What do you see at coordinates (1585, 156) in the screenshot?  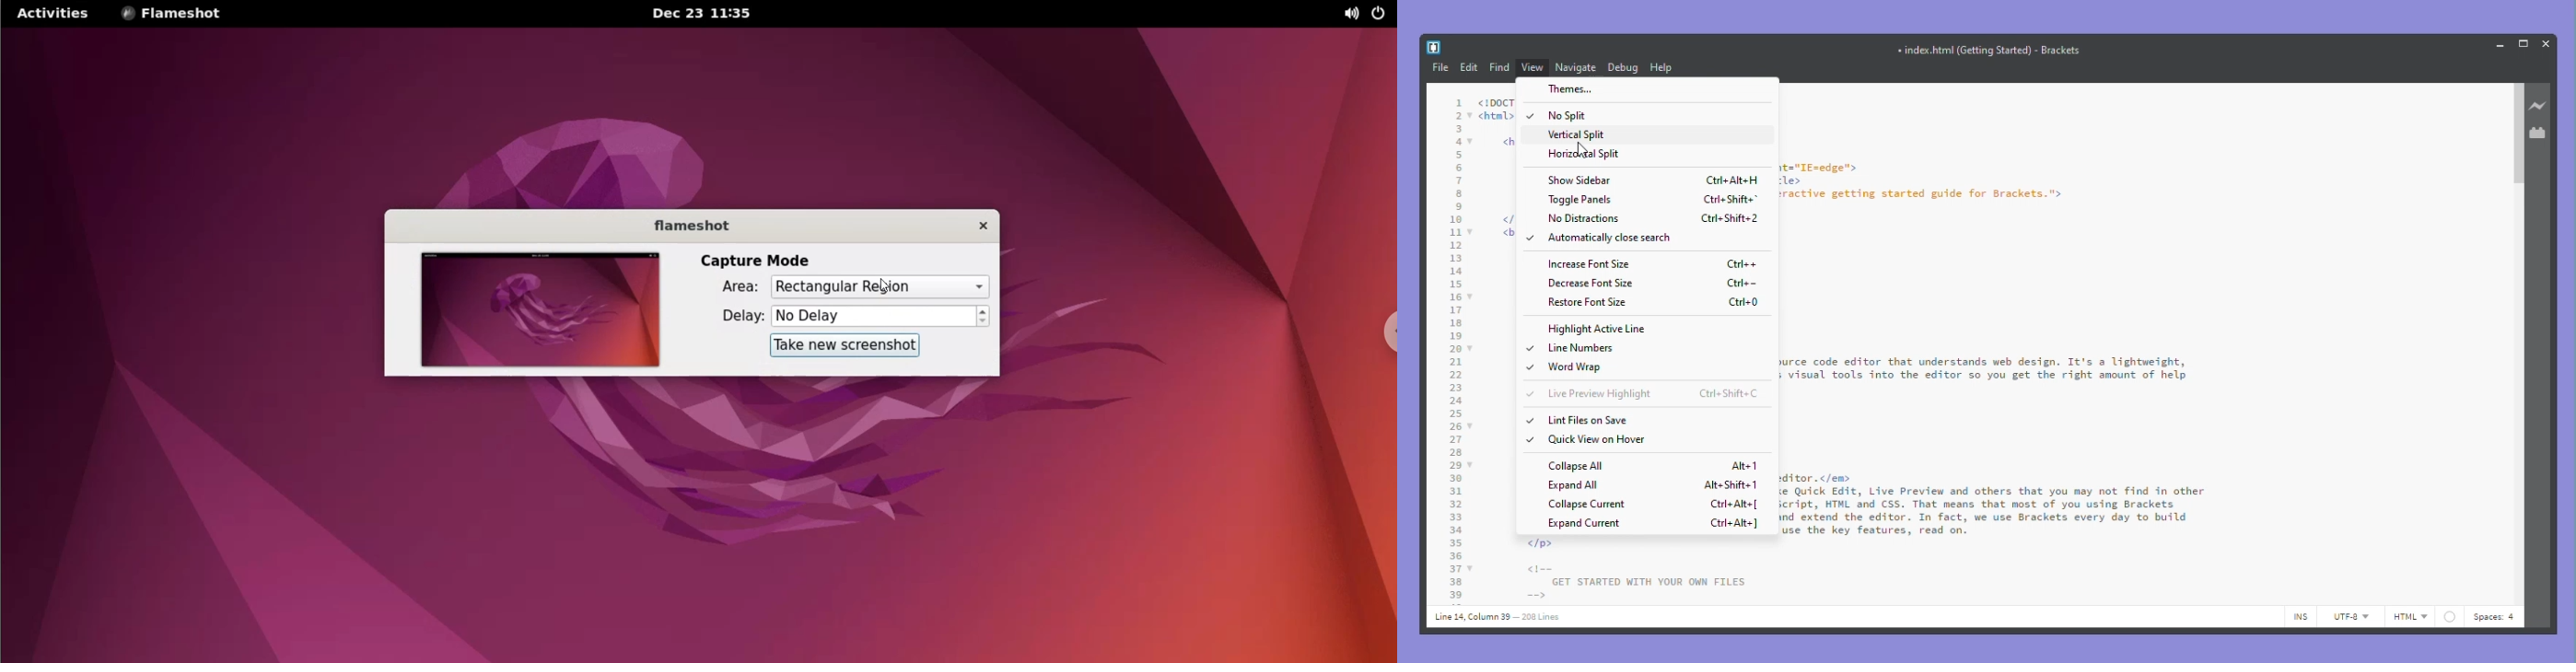 I see `Horizontal split` at bounding box center [1585, 156].